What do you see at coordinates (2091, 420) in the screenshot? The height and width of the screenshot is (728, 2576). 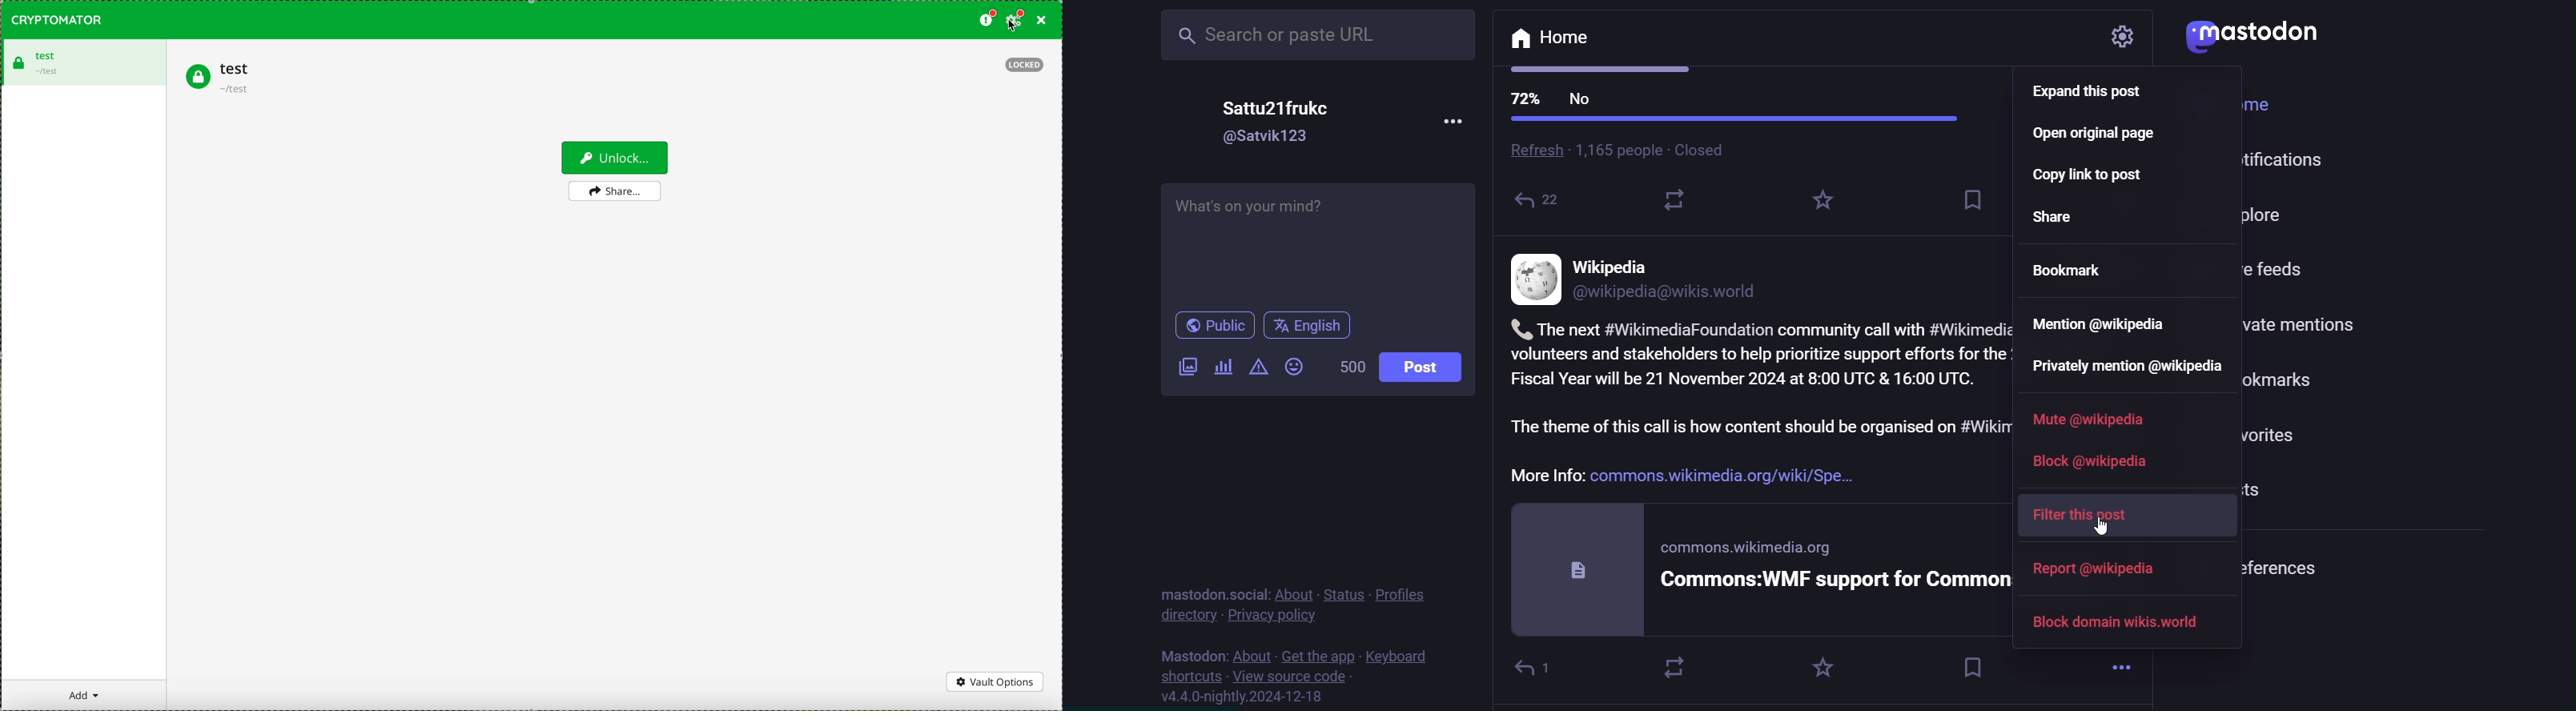 I see `mute` at bounding box center [2091, 420].